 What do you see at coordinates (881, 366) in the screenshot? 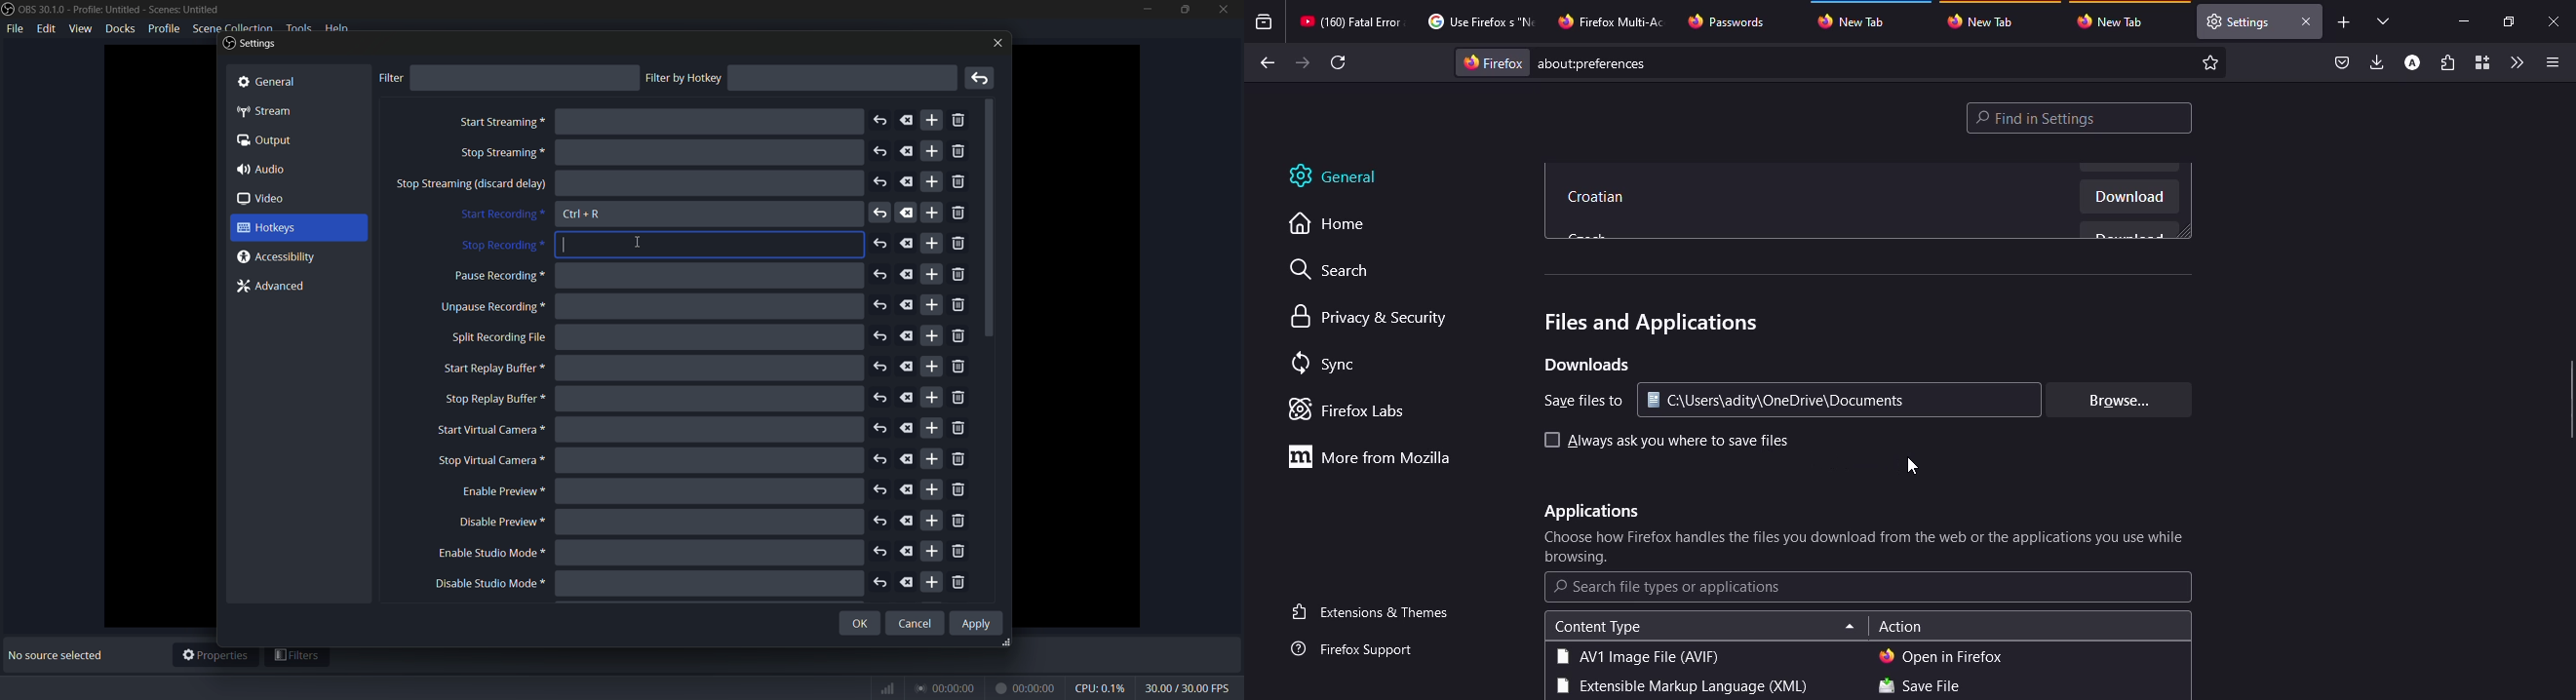
I see `undo` at bounding box center [881, 366].